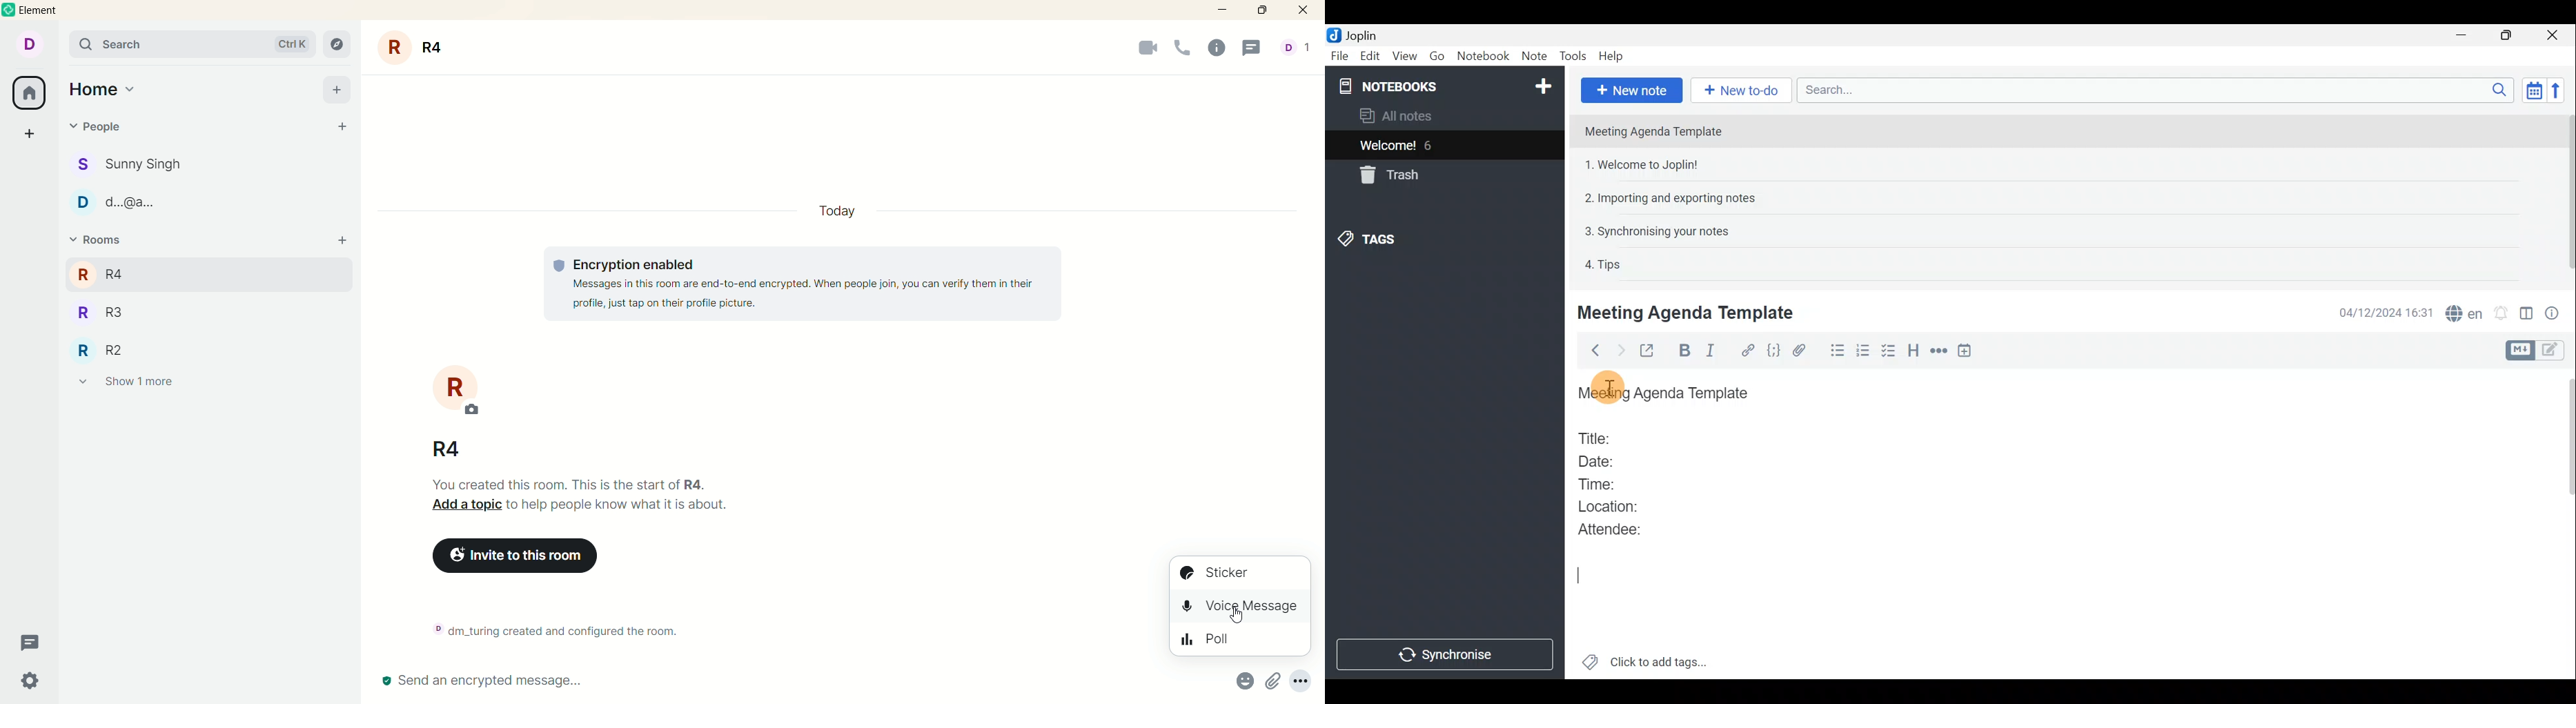 This screenshot has height=728, width=2576. I want to click on add, so click(337, 89).